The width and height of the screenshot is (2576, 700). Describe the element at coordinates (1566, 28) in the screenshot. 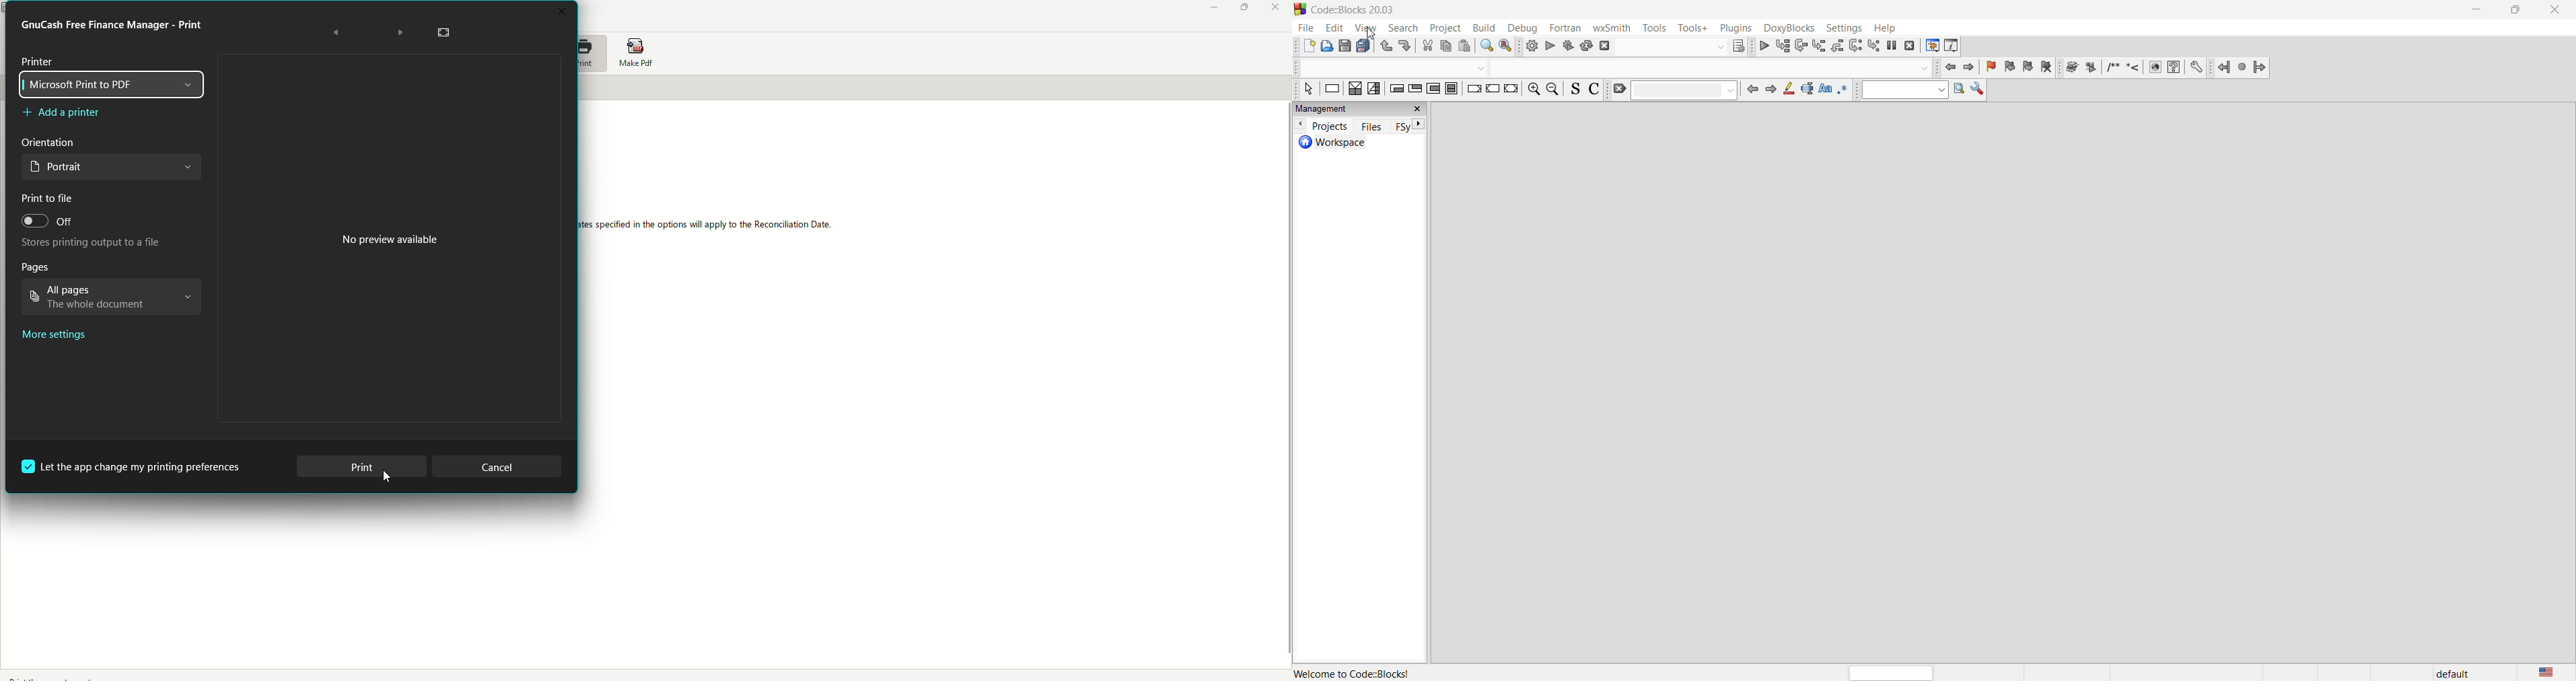

I see `fortran` at that location.